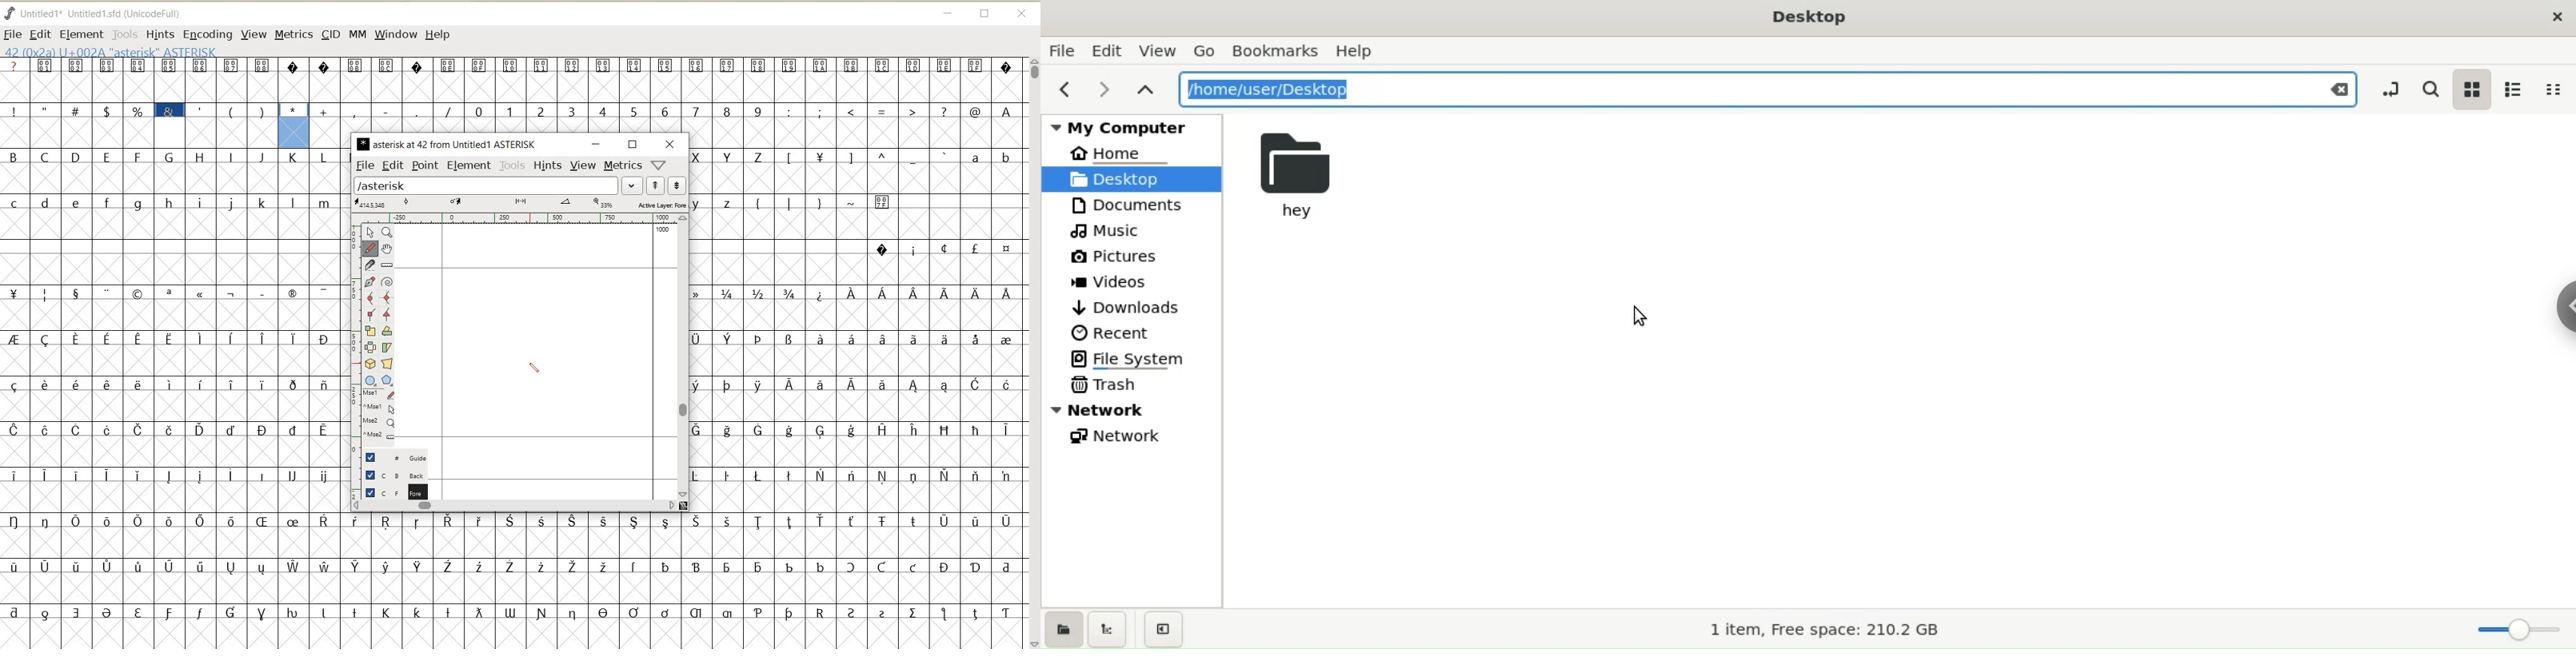 Image resolution: width=2576 pixels, height=672 pixels. I want to click on FILE, so click(365, 166).